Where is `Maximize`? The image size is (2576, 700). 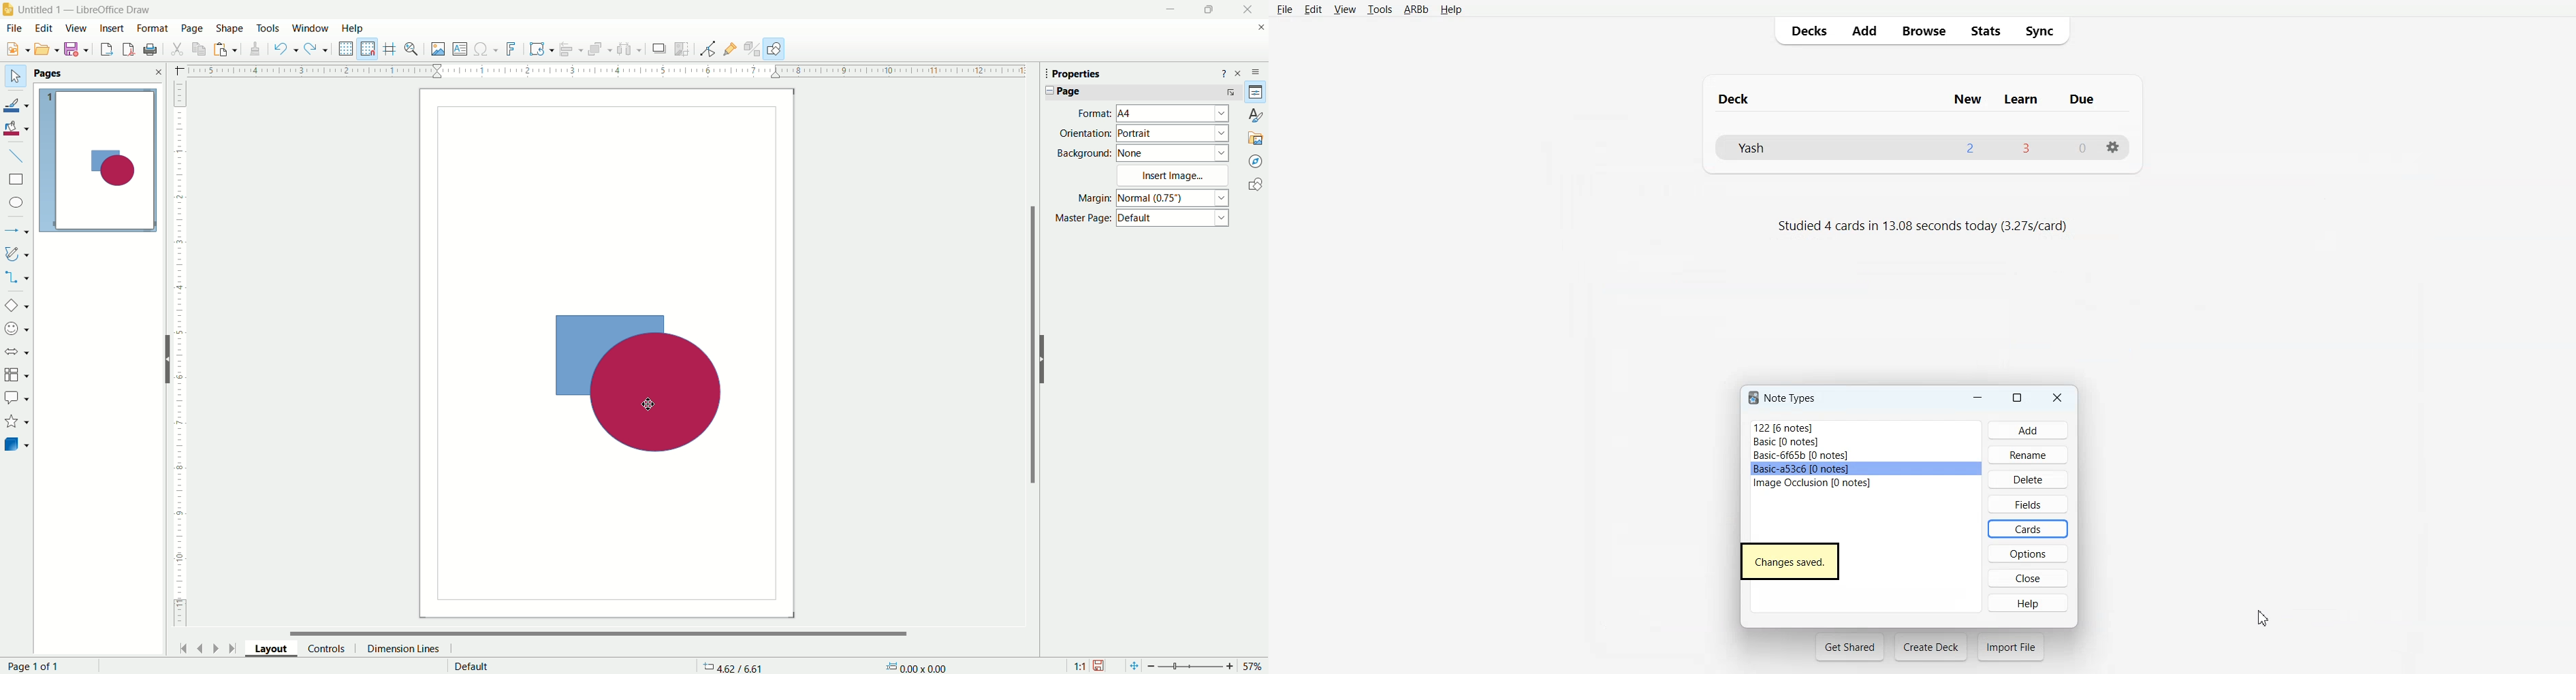 Maximize is located at coordinates (2019, 397).